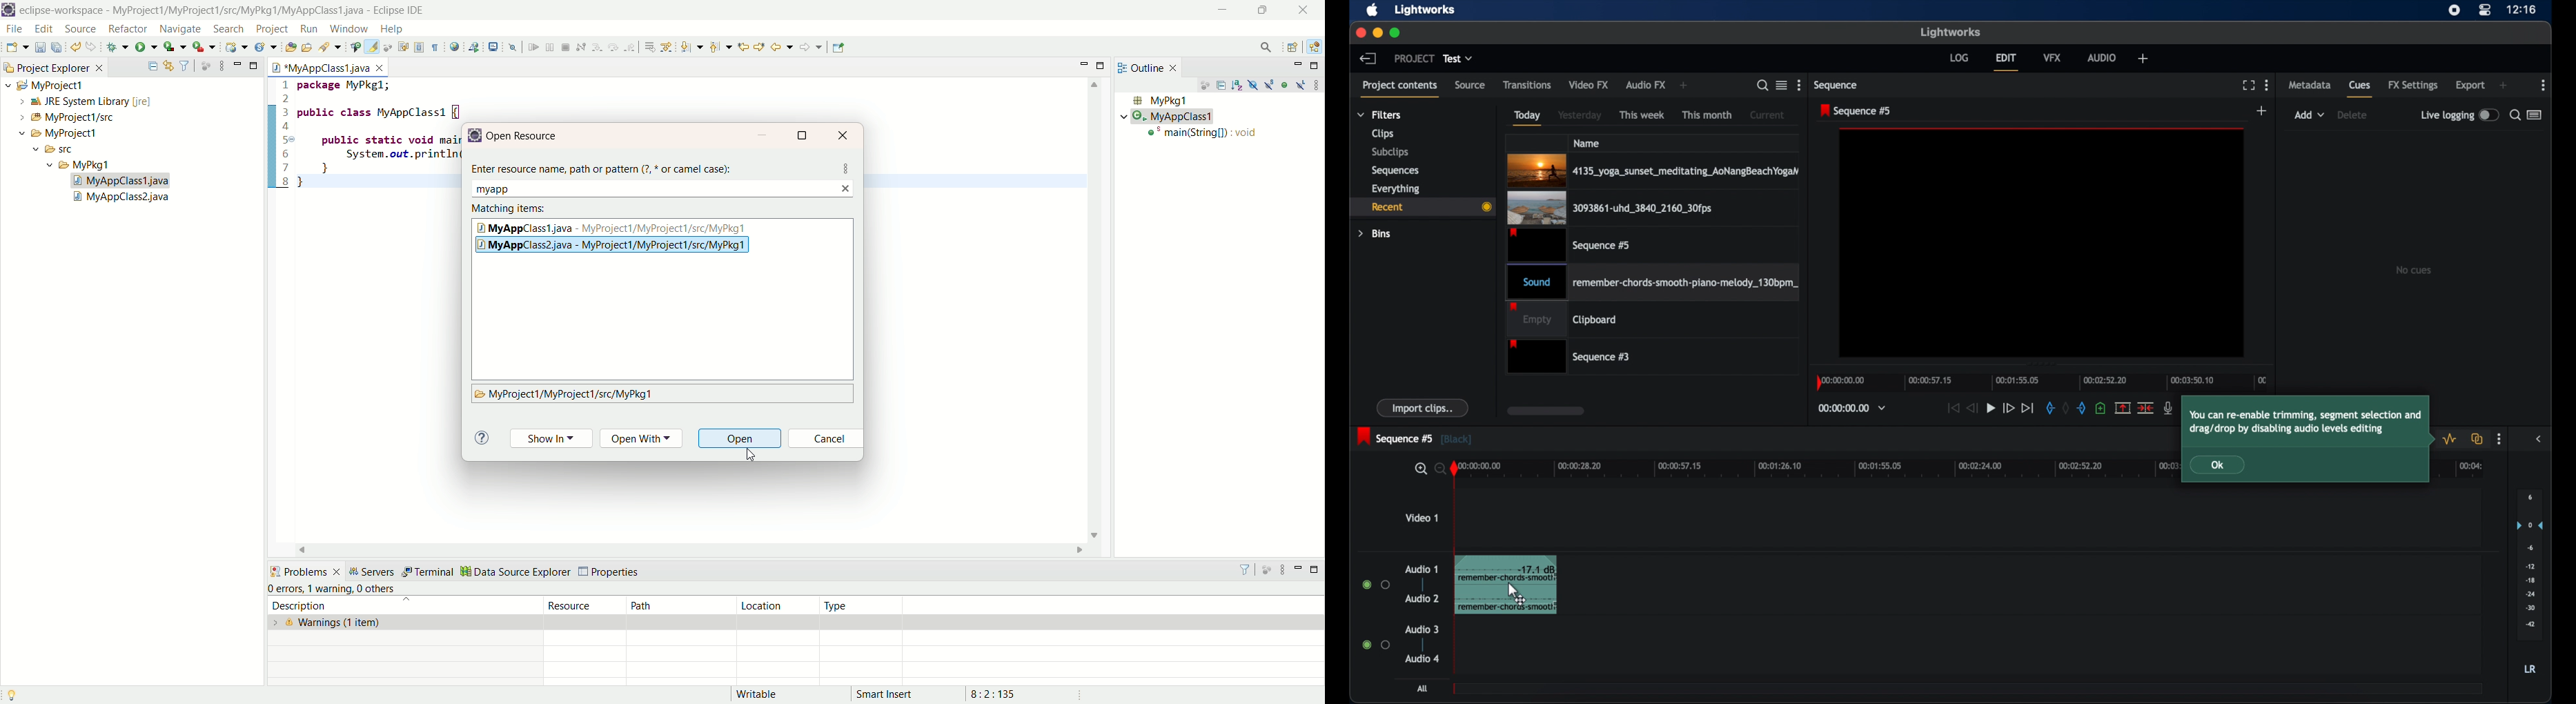  What do you see at coordinates (1423, 407) in the screenshot?
I see `import clips` at bounding box center [1423, 407].